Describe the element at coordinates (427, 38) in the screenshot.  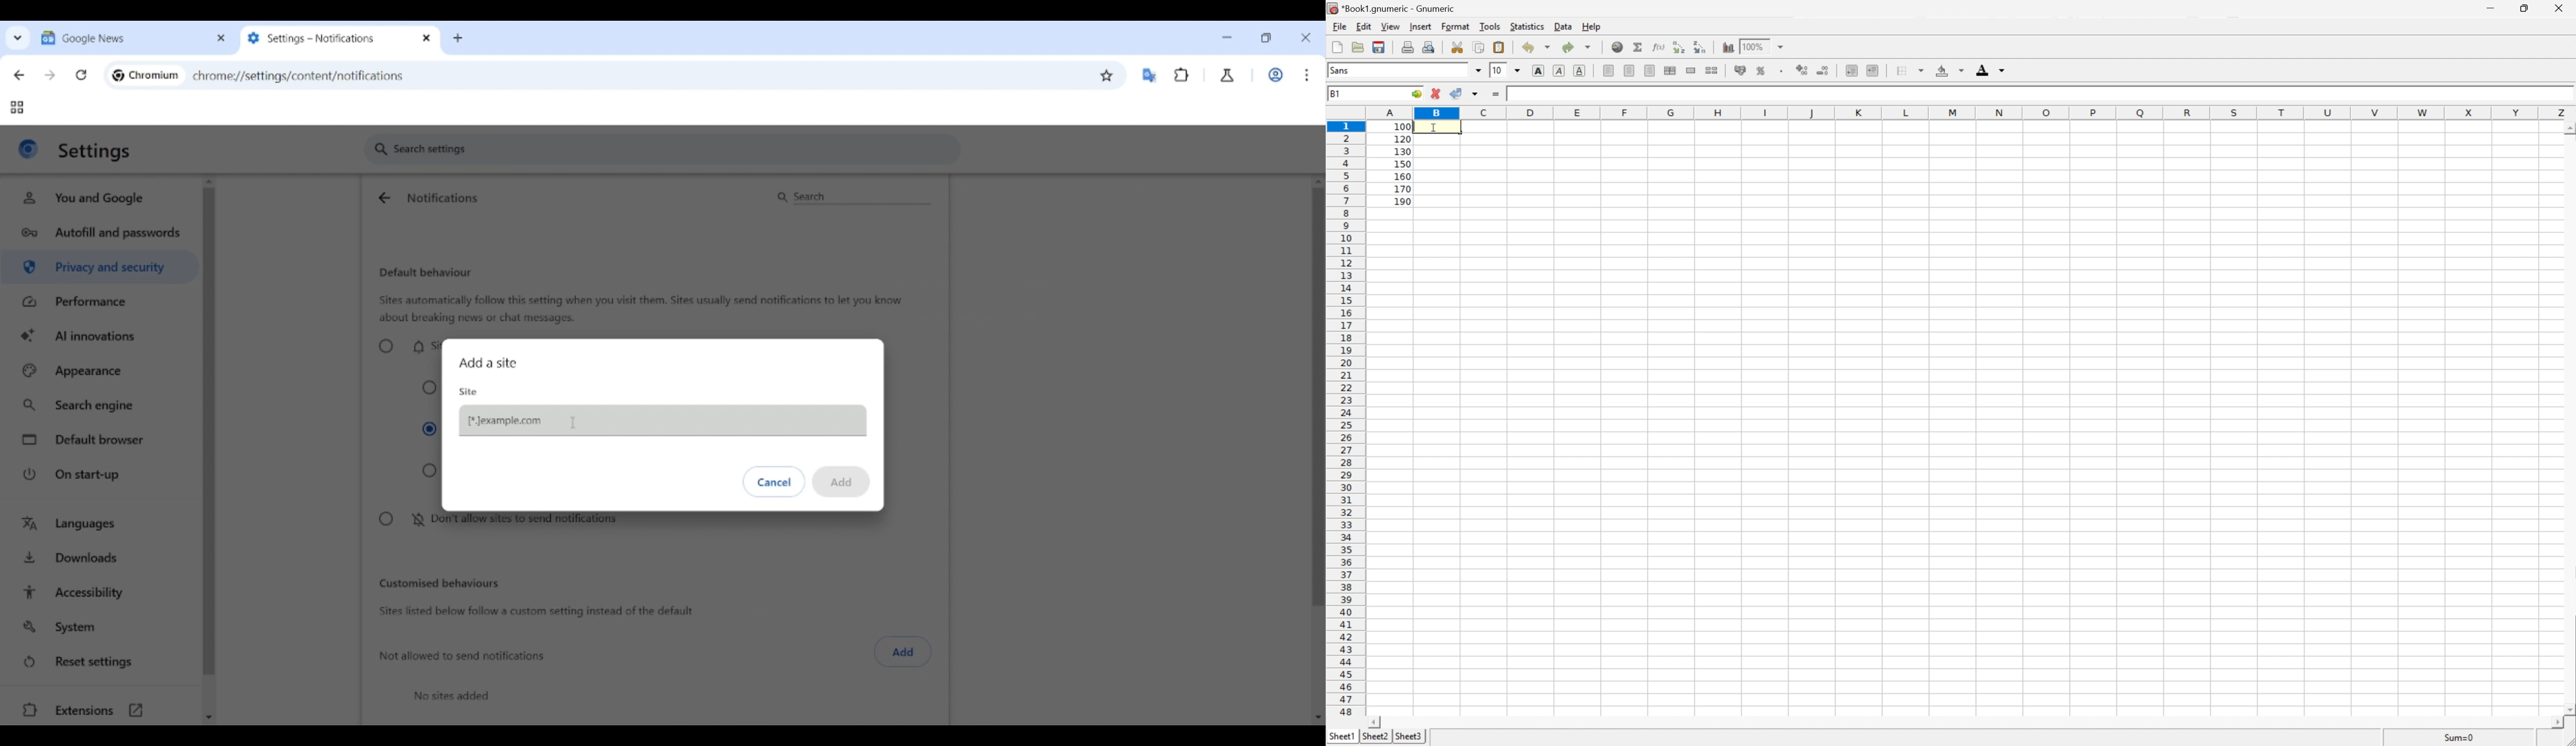
I see `Close tab 2` at that location.